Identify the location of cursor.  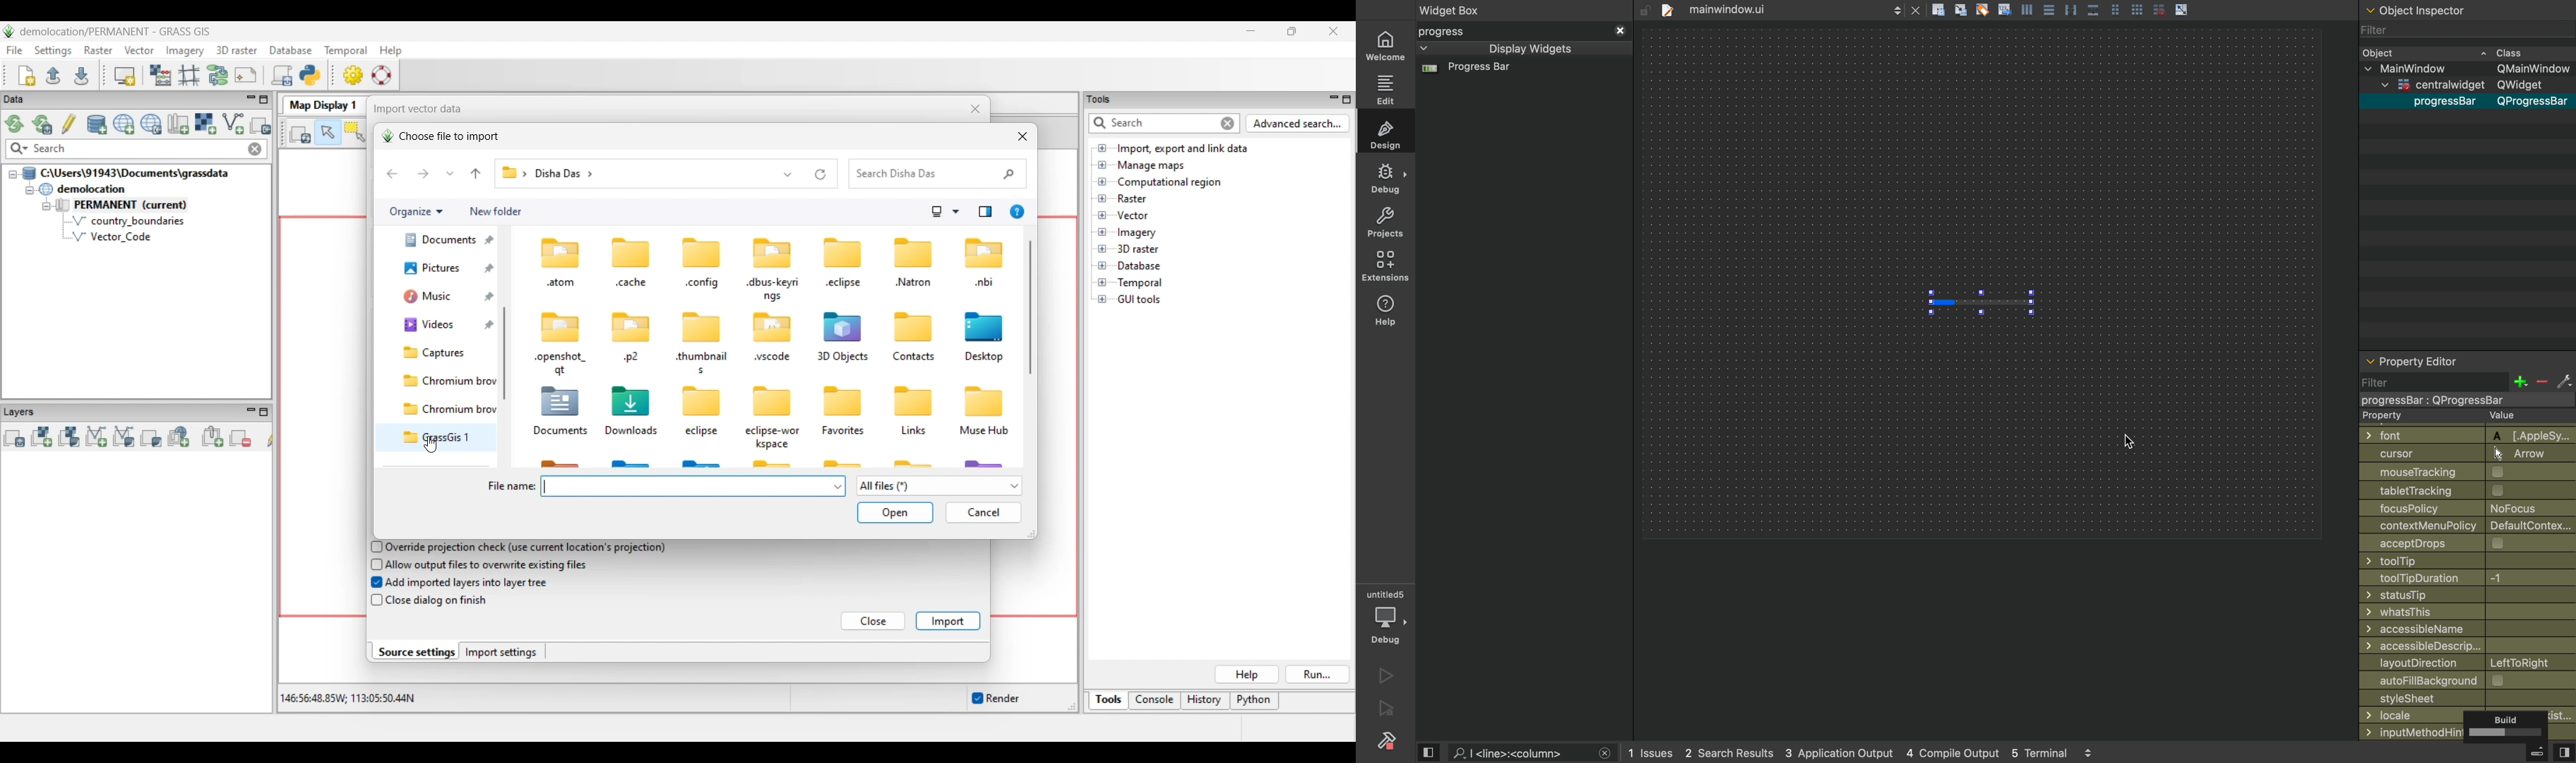
(2130, 439).